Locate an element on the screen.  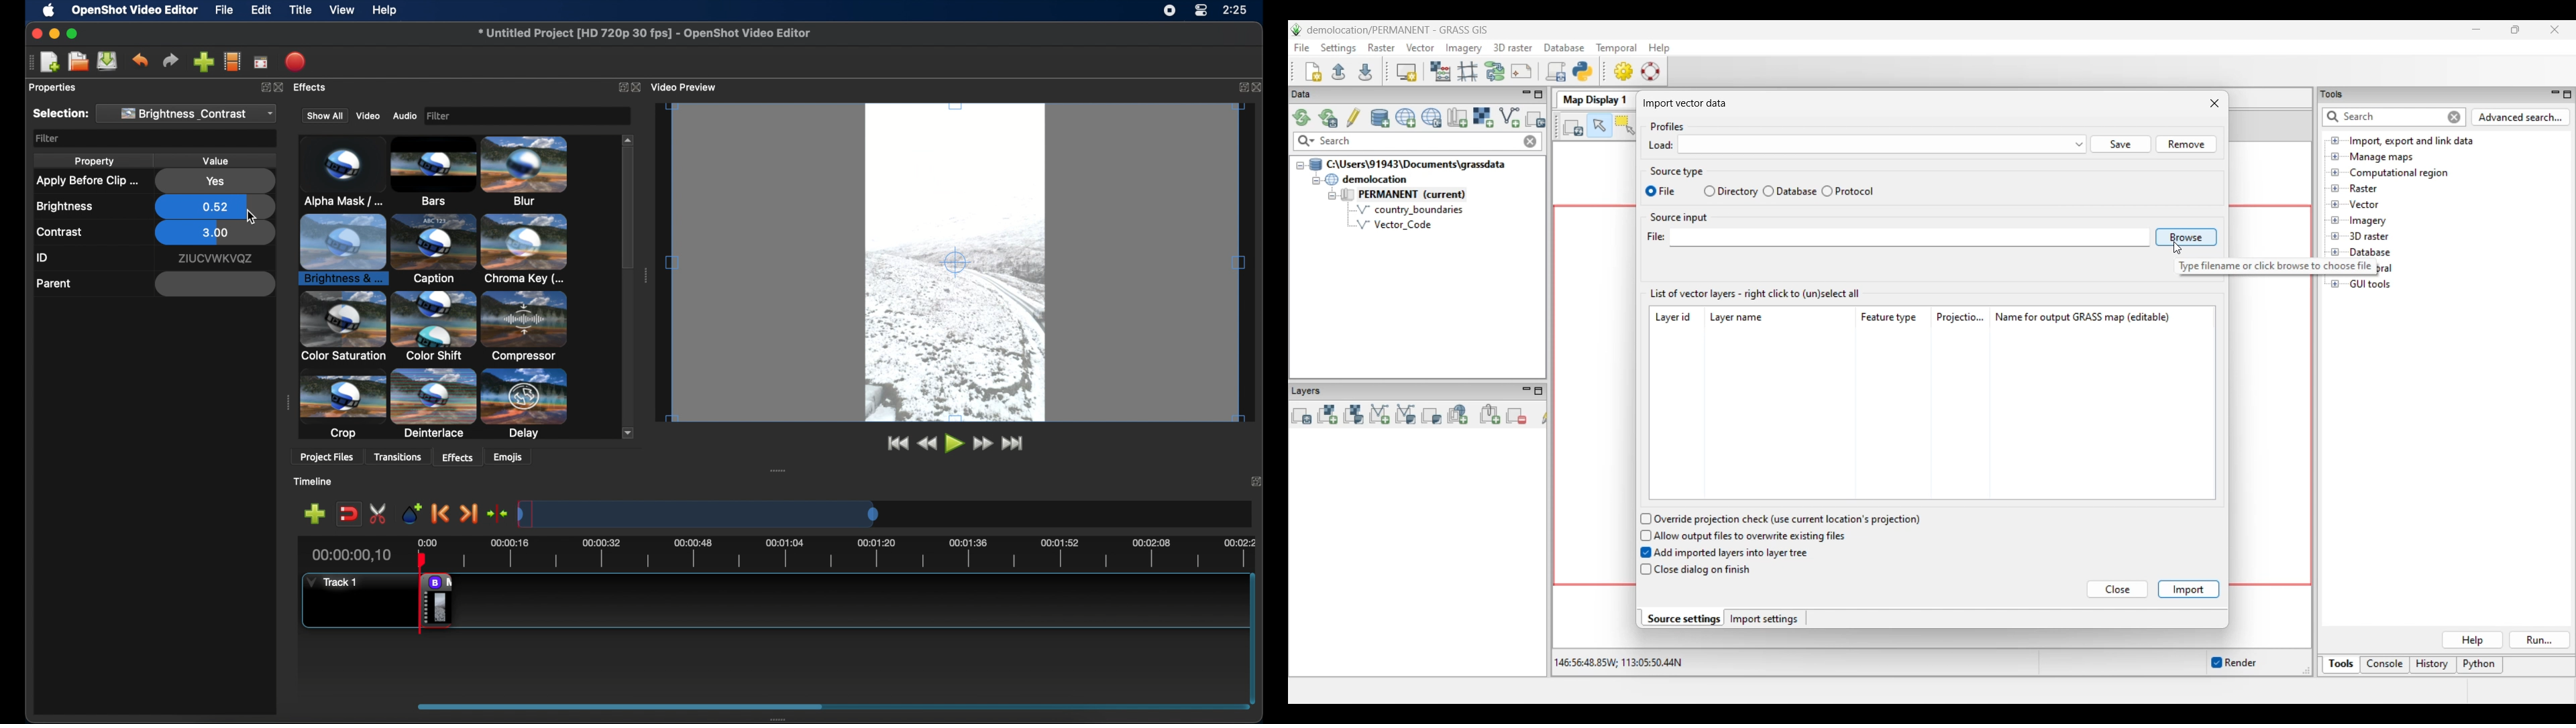
scroll up arrow is located at coordinates (627, 138).